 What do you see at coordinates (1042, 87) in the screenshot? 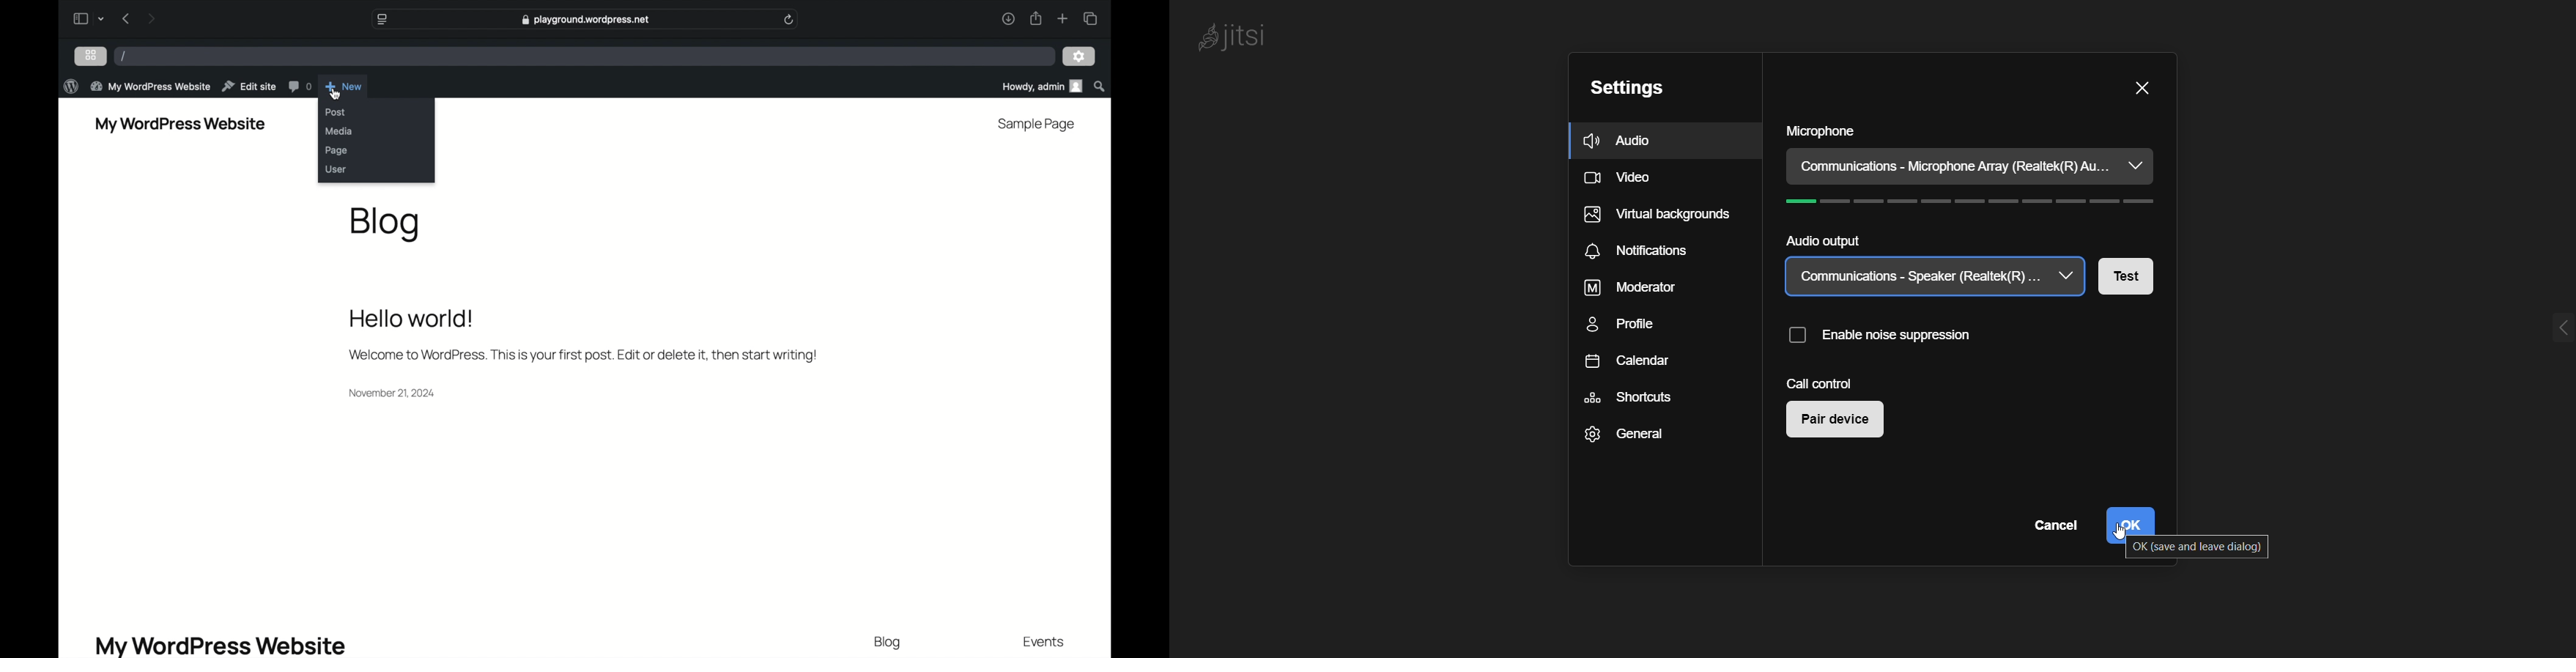
I see `howdy, admin` at bounding box center [1042, 87].